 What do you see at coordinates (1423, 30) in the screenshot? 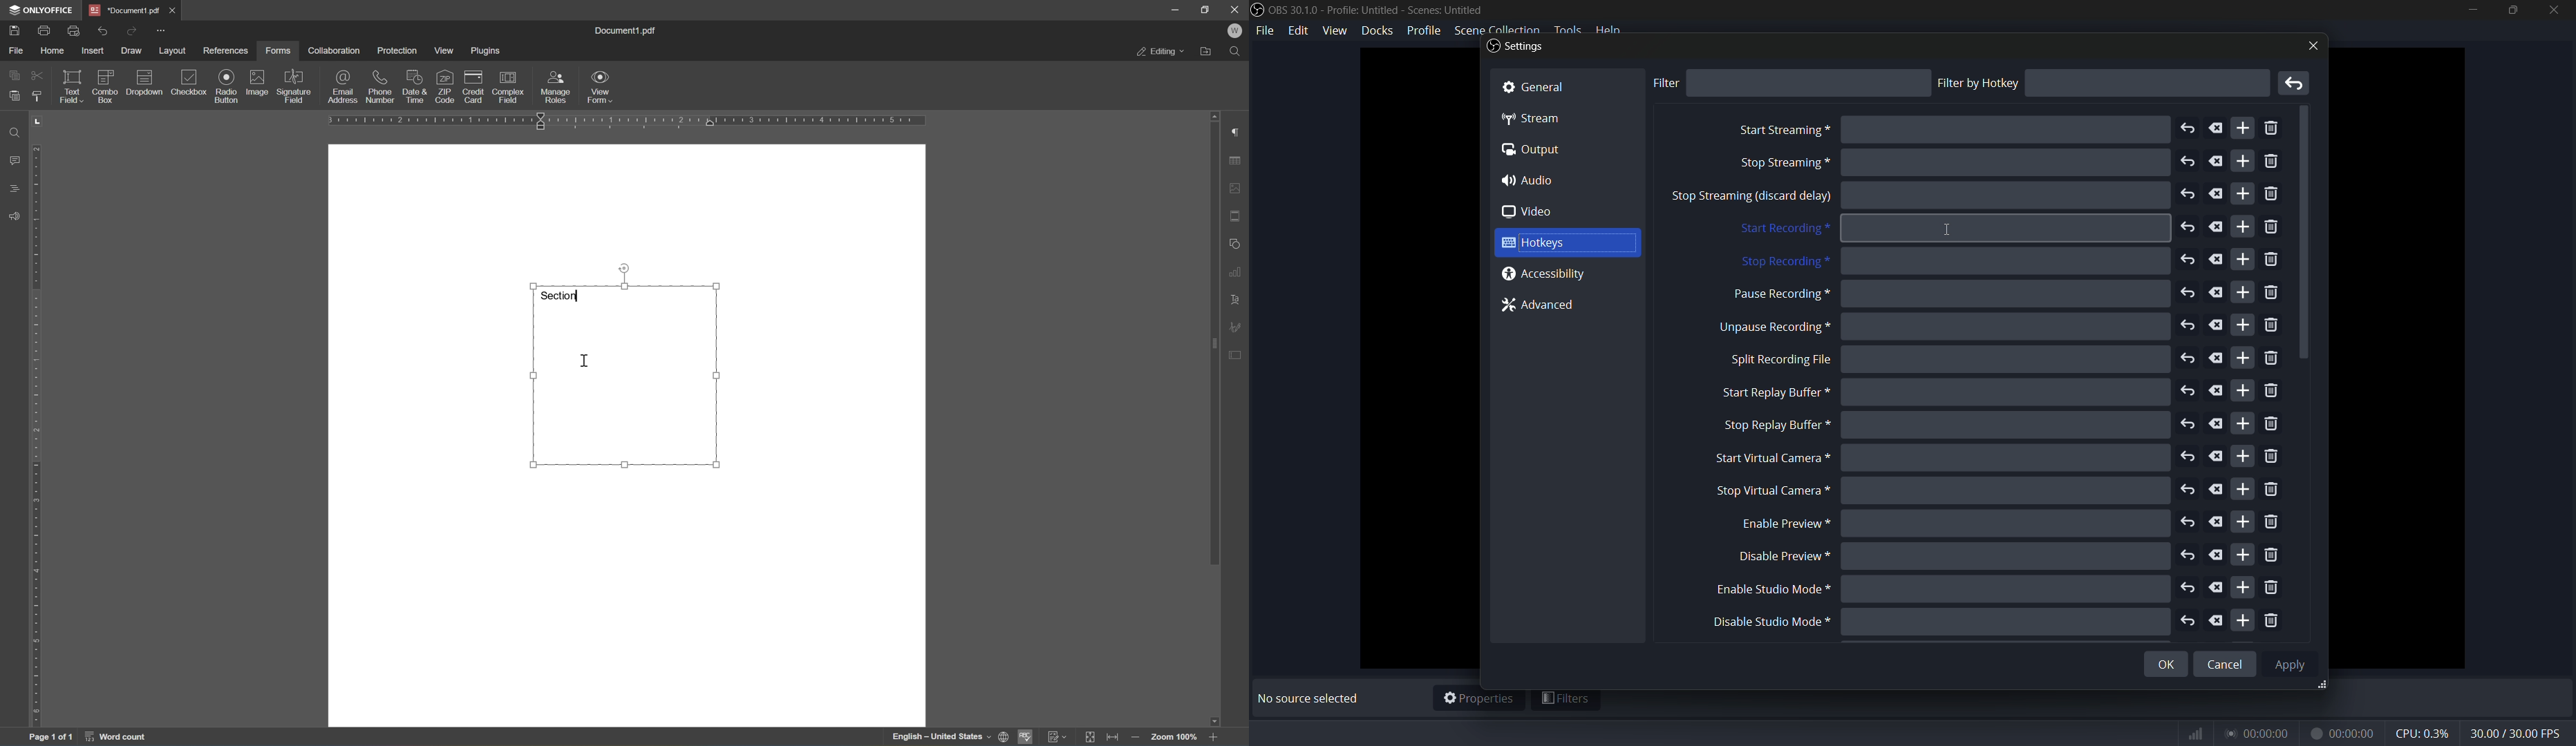
I see `profile menu` at bounding box center [1423, 30].